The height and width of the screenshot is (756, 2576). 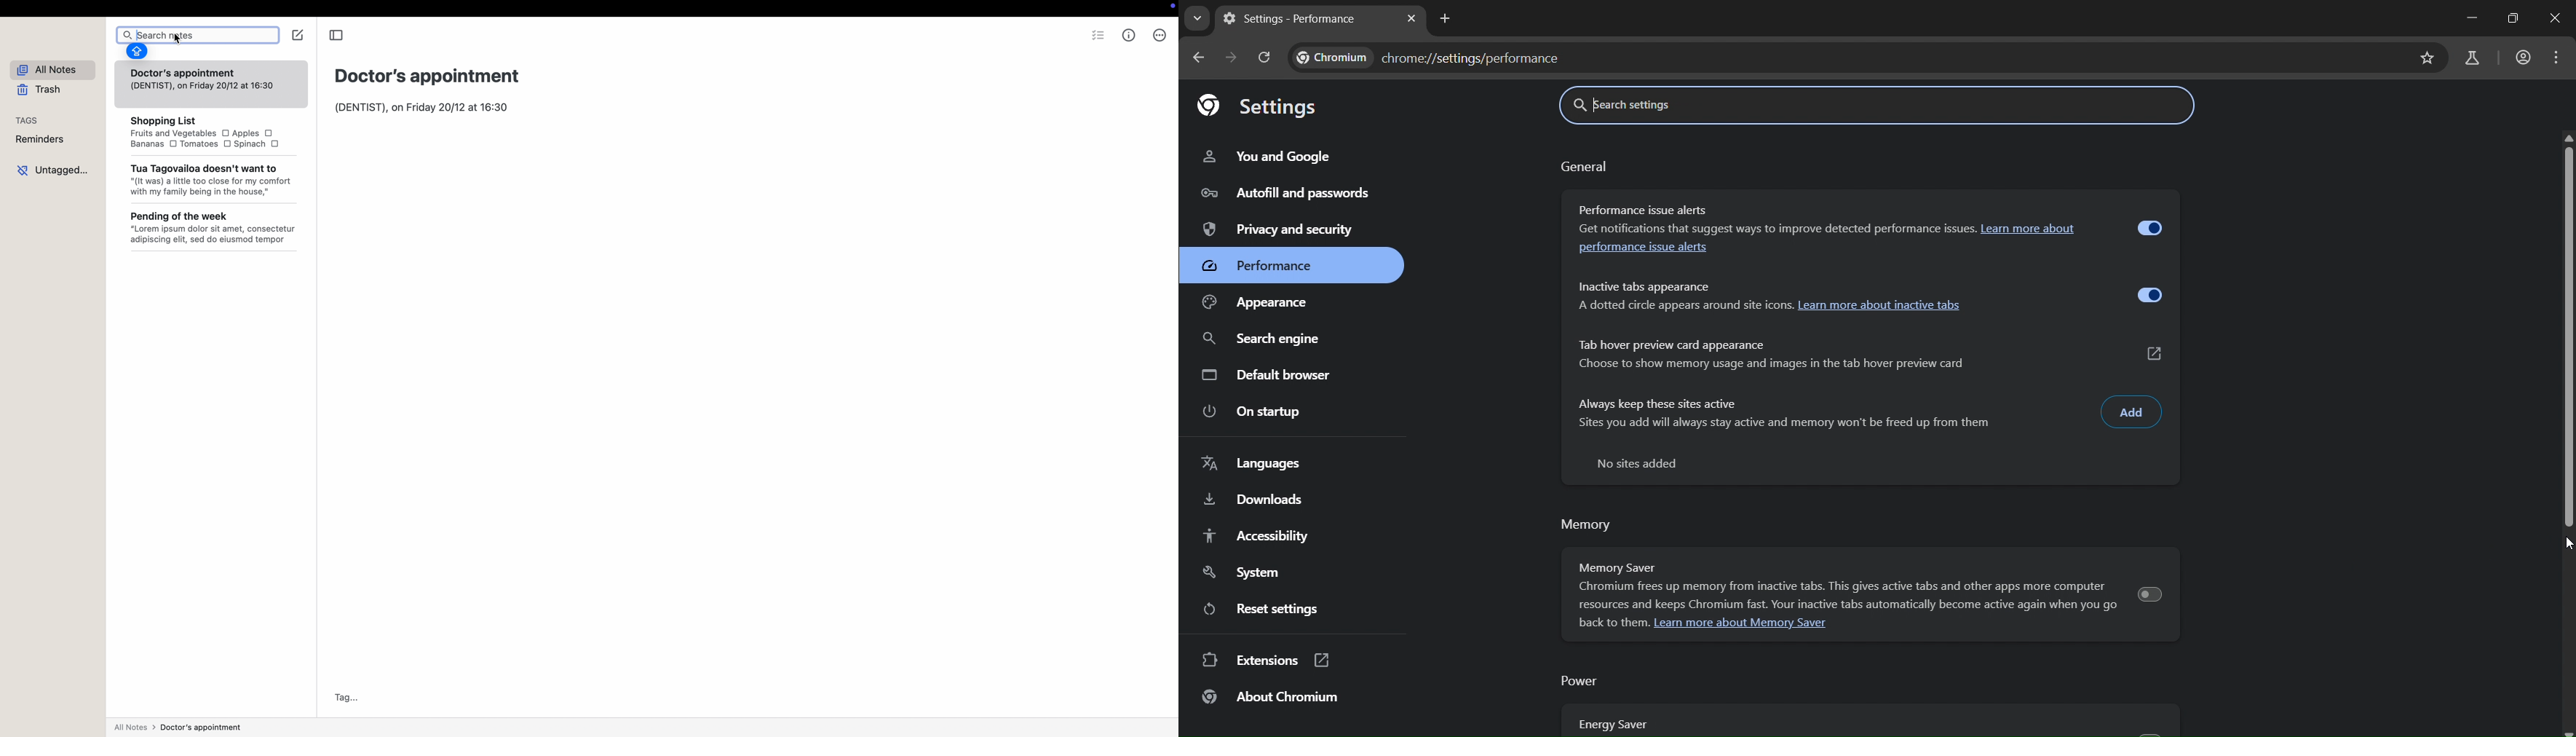 I want to click on minimize, so click(x=2469, y=15).